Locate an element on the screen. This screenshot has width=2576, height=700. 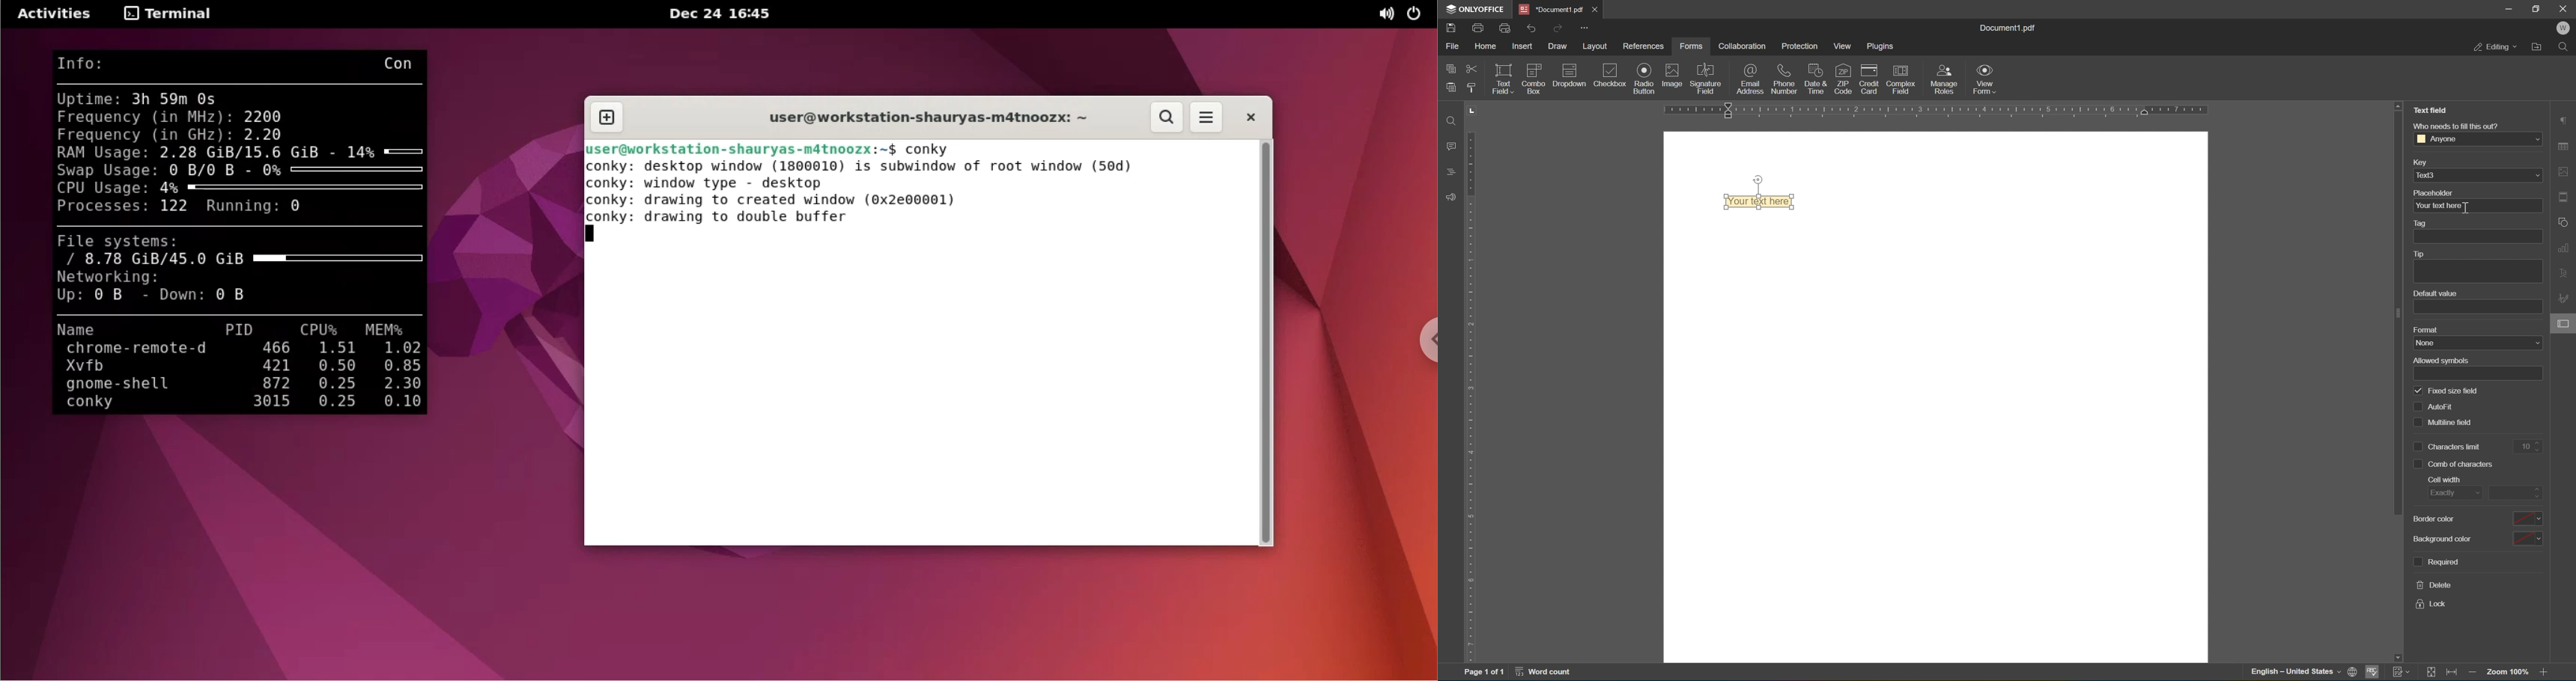
lock is located at coordinates (2432, 606).